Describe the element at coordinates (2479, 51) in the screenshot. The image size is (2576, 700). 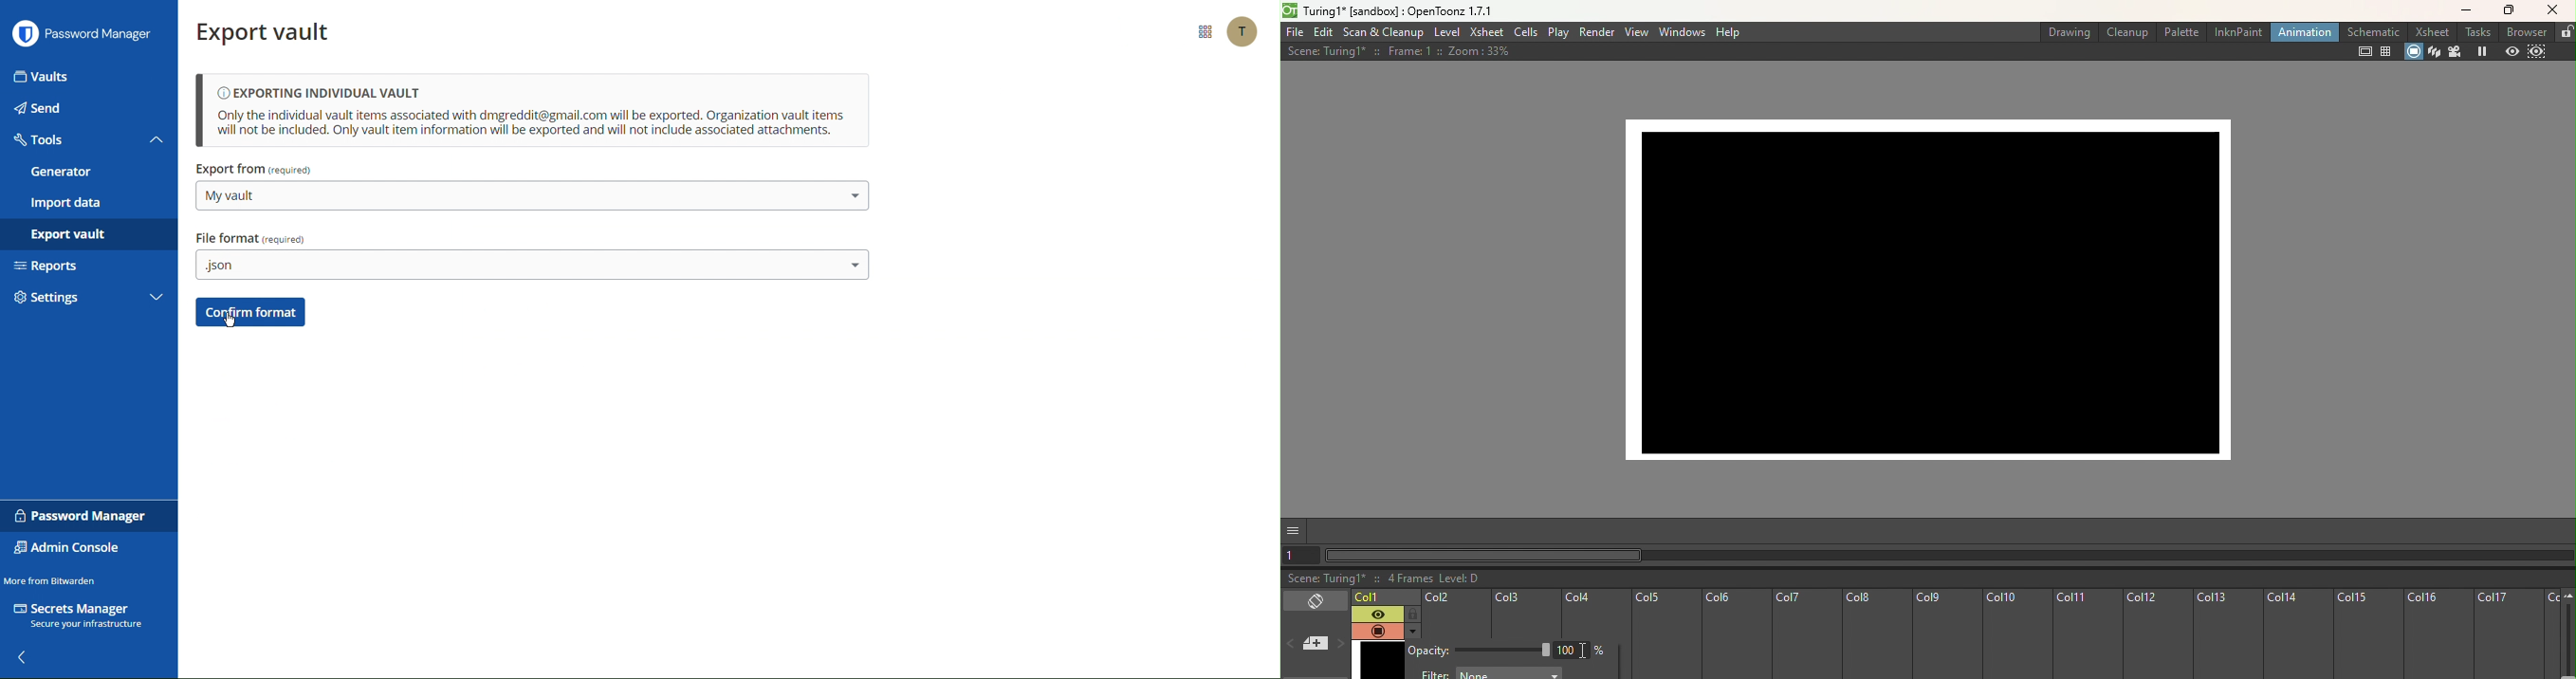
I see `Freeze` at that location.